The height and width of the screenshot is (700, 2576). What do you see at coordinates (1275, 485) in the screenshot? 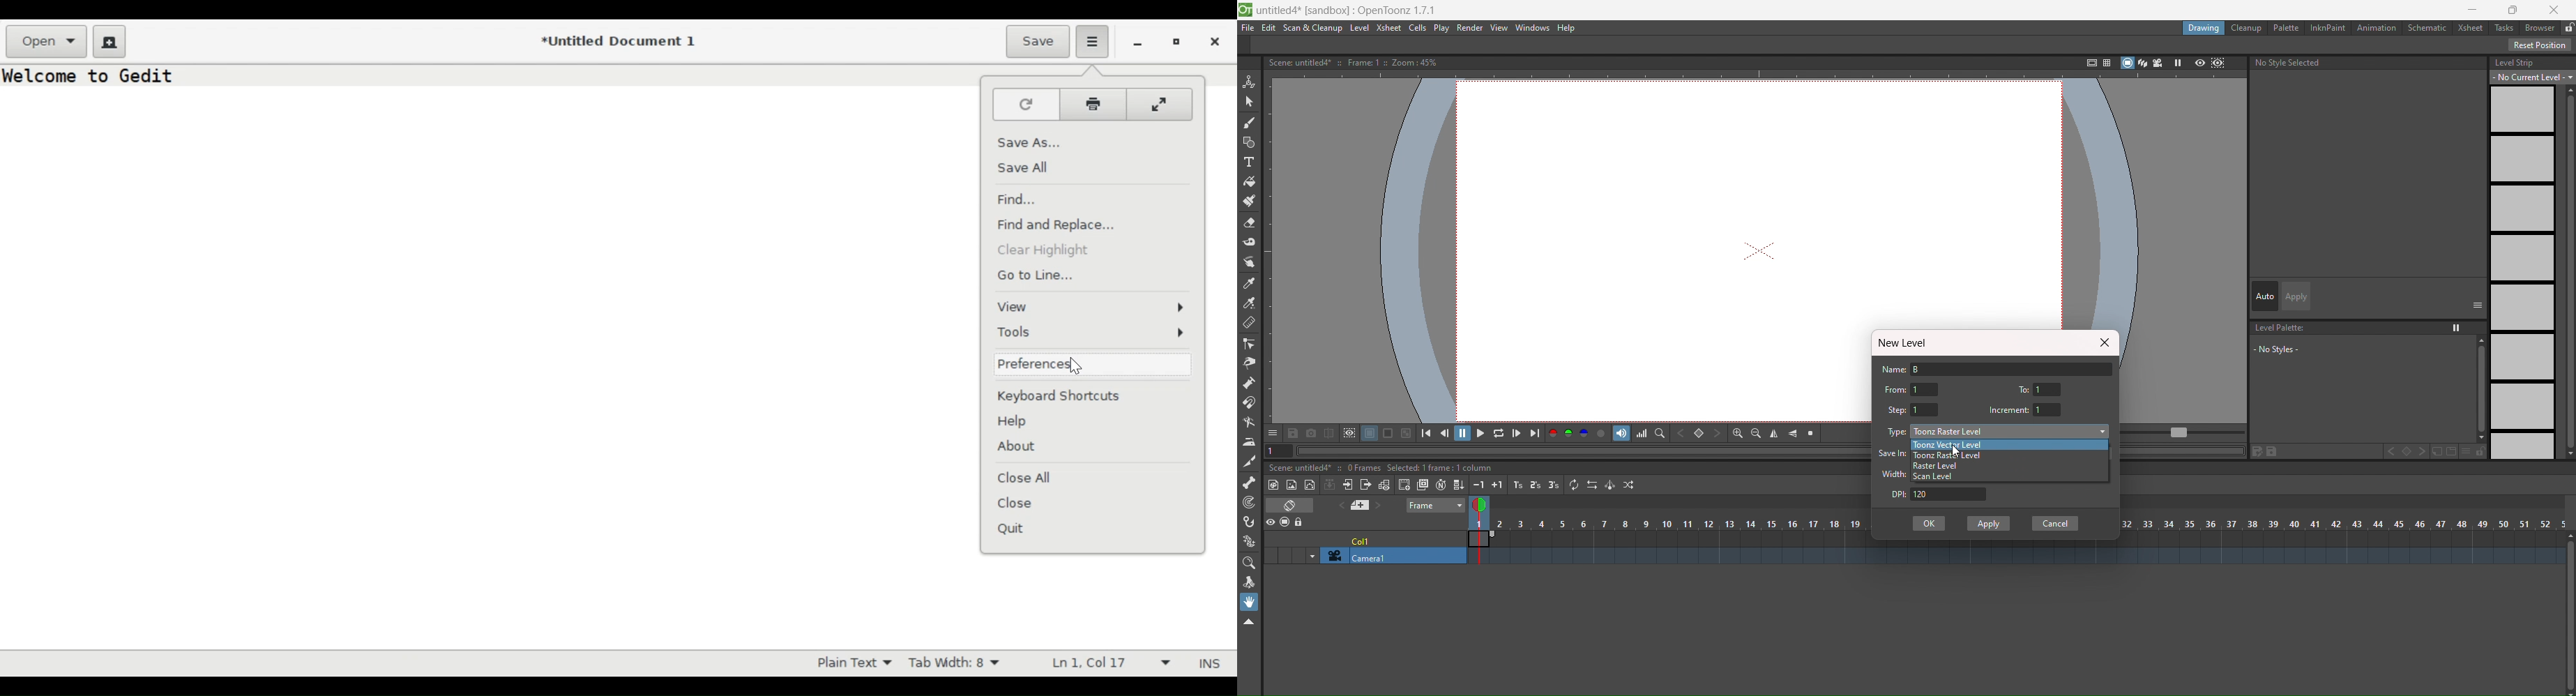
I see `new toonz raster level` at bounding box center [1275, 485].